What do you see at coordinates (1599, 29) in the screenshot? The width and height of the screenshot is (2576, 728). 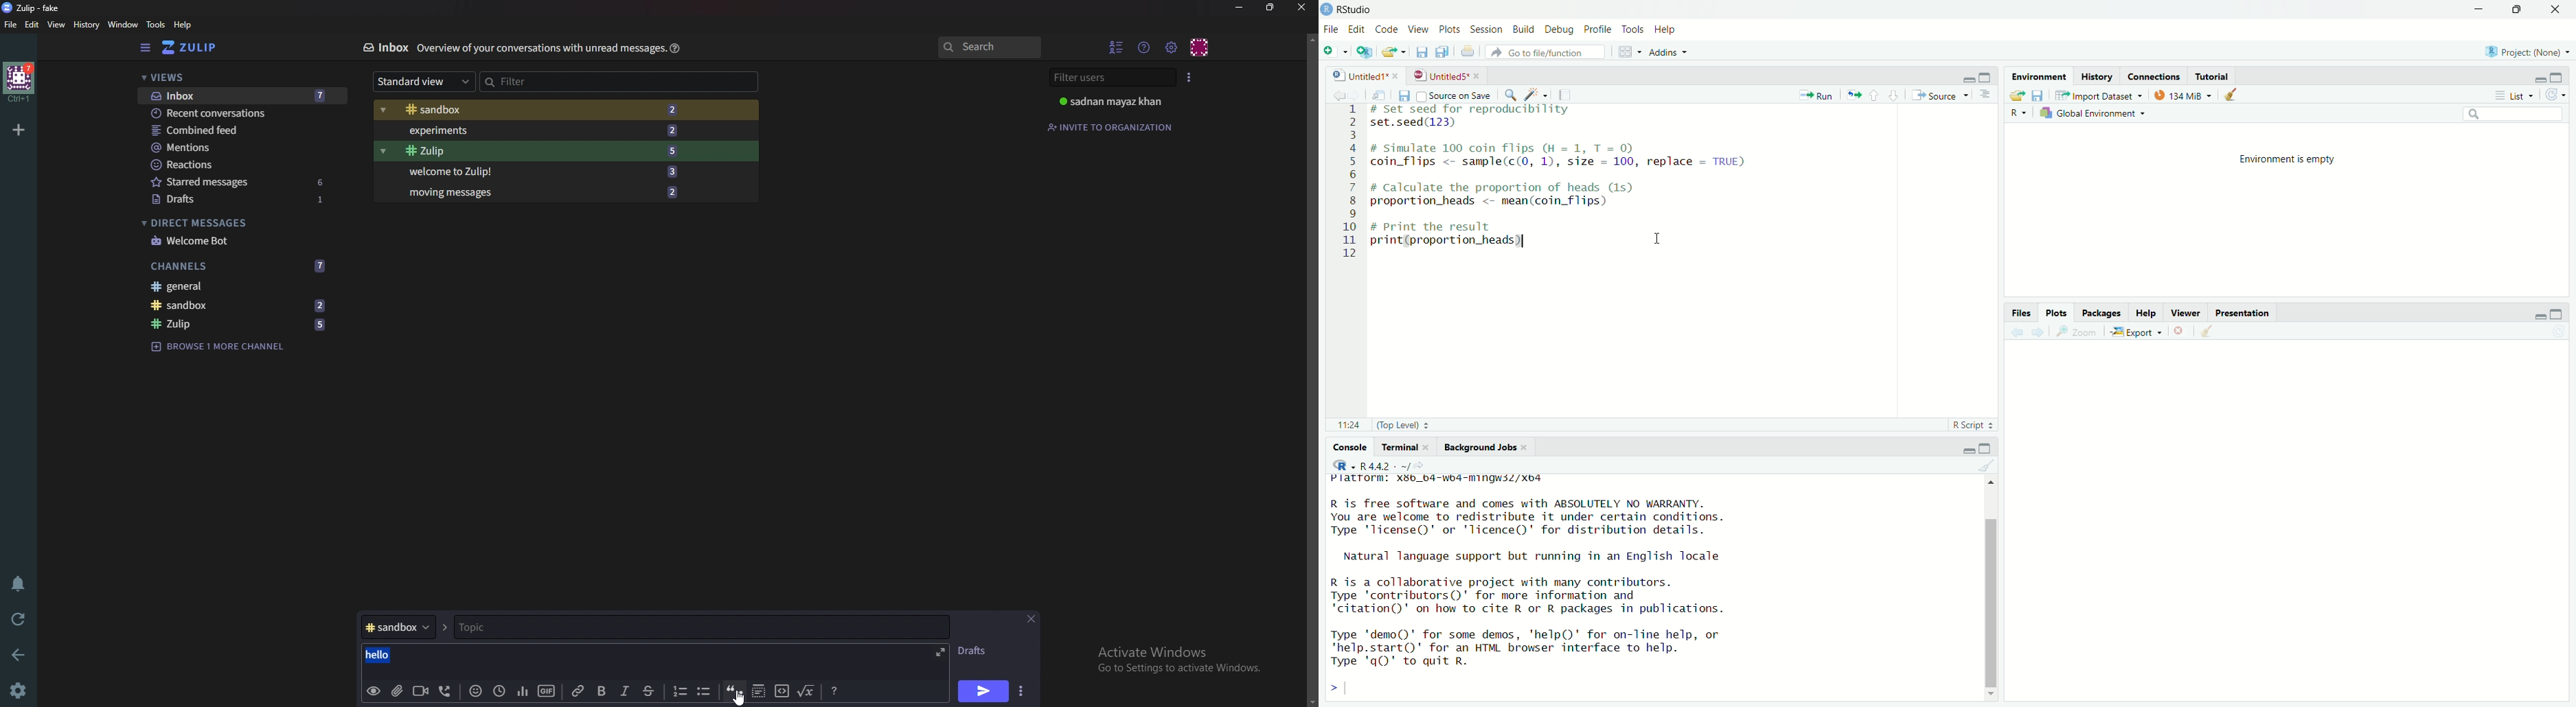 I see `profile` at bounding box center [1599, 29].